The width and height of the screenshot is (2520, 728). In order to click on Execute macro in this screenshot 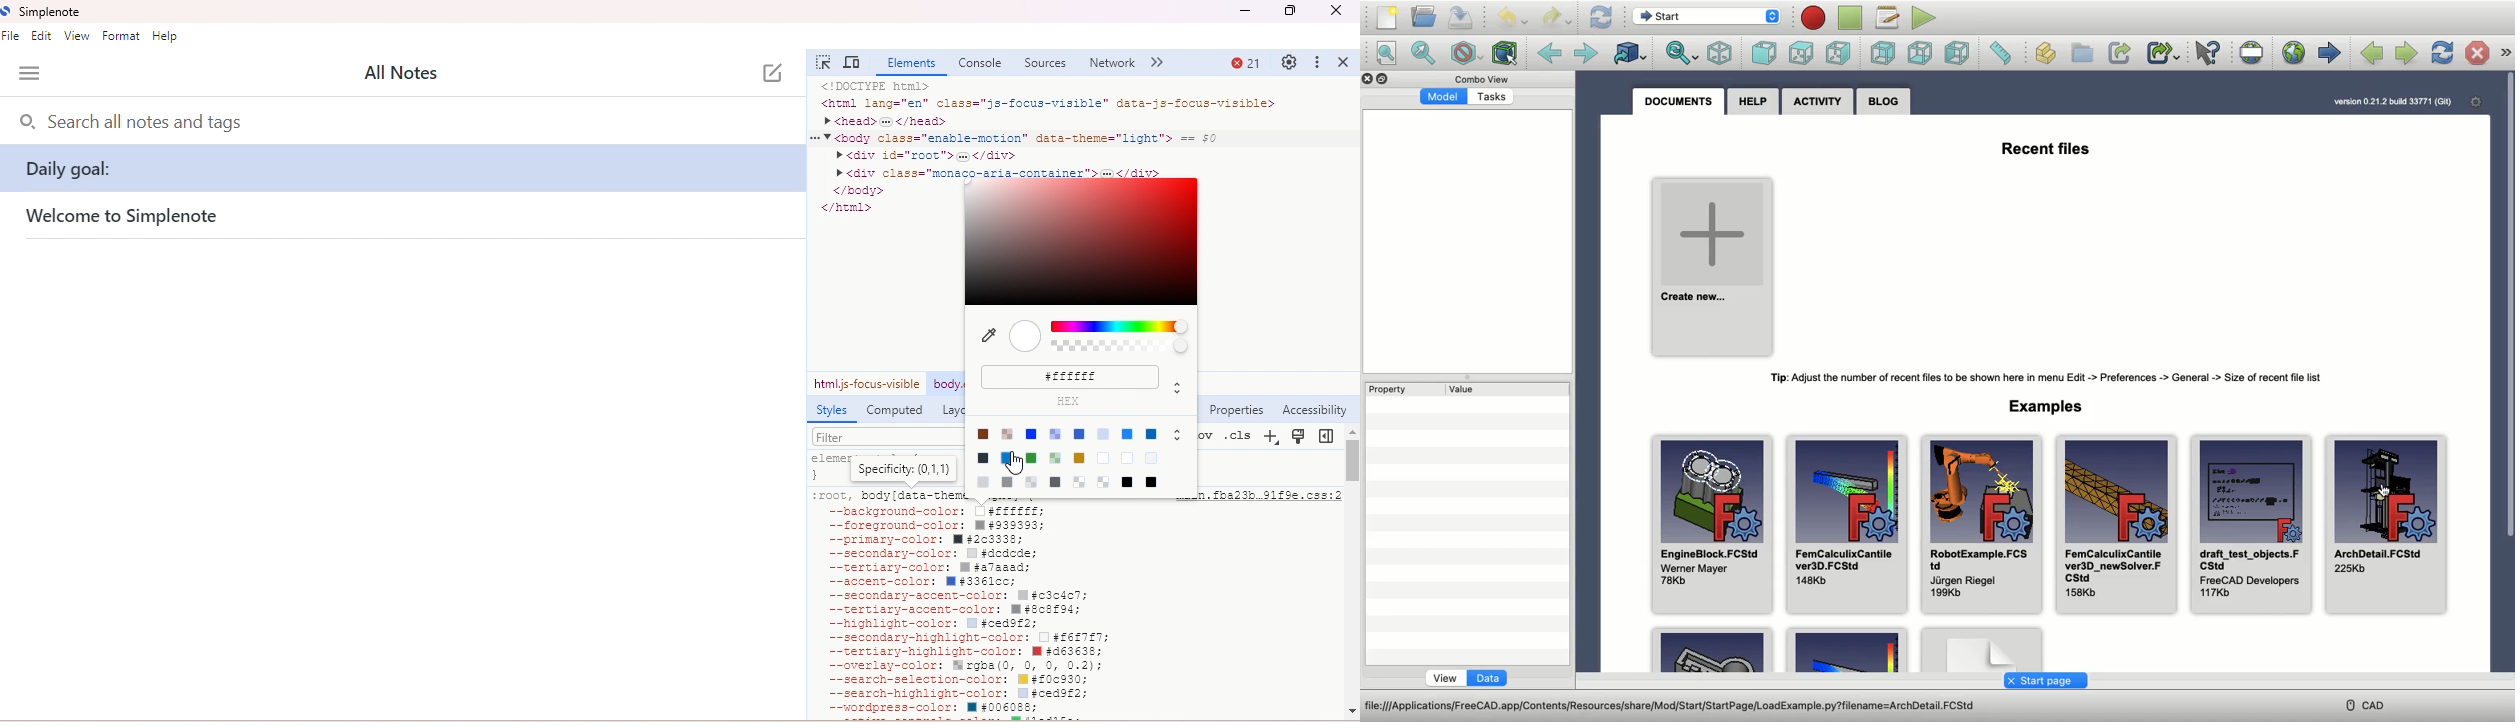, I will do `click(1922, 17)`.